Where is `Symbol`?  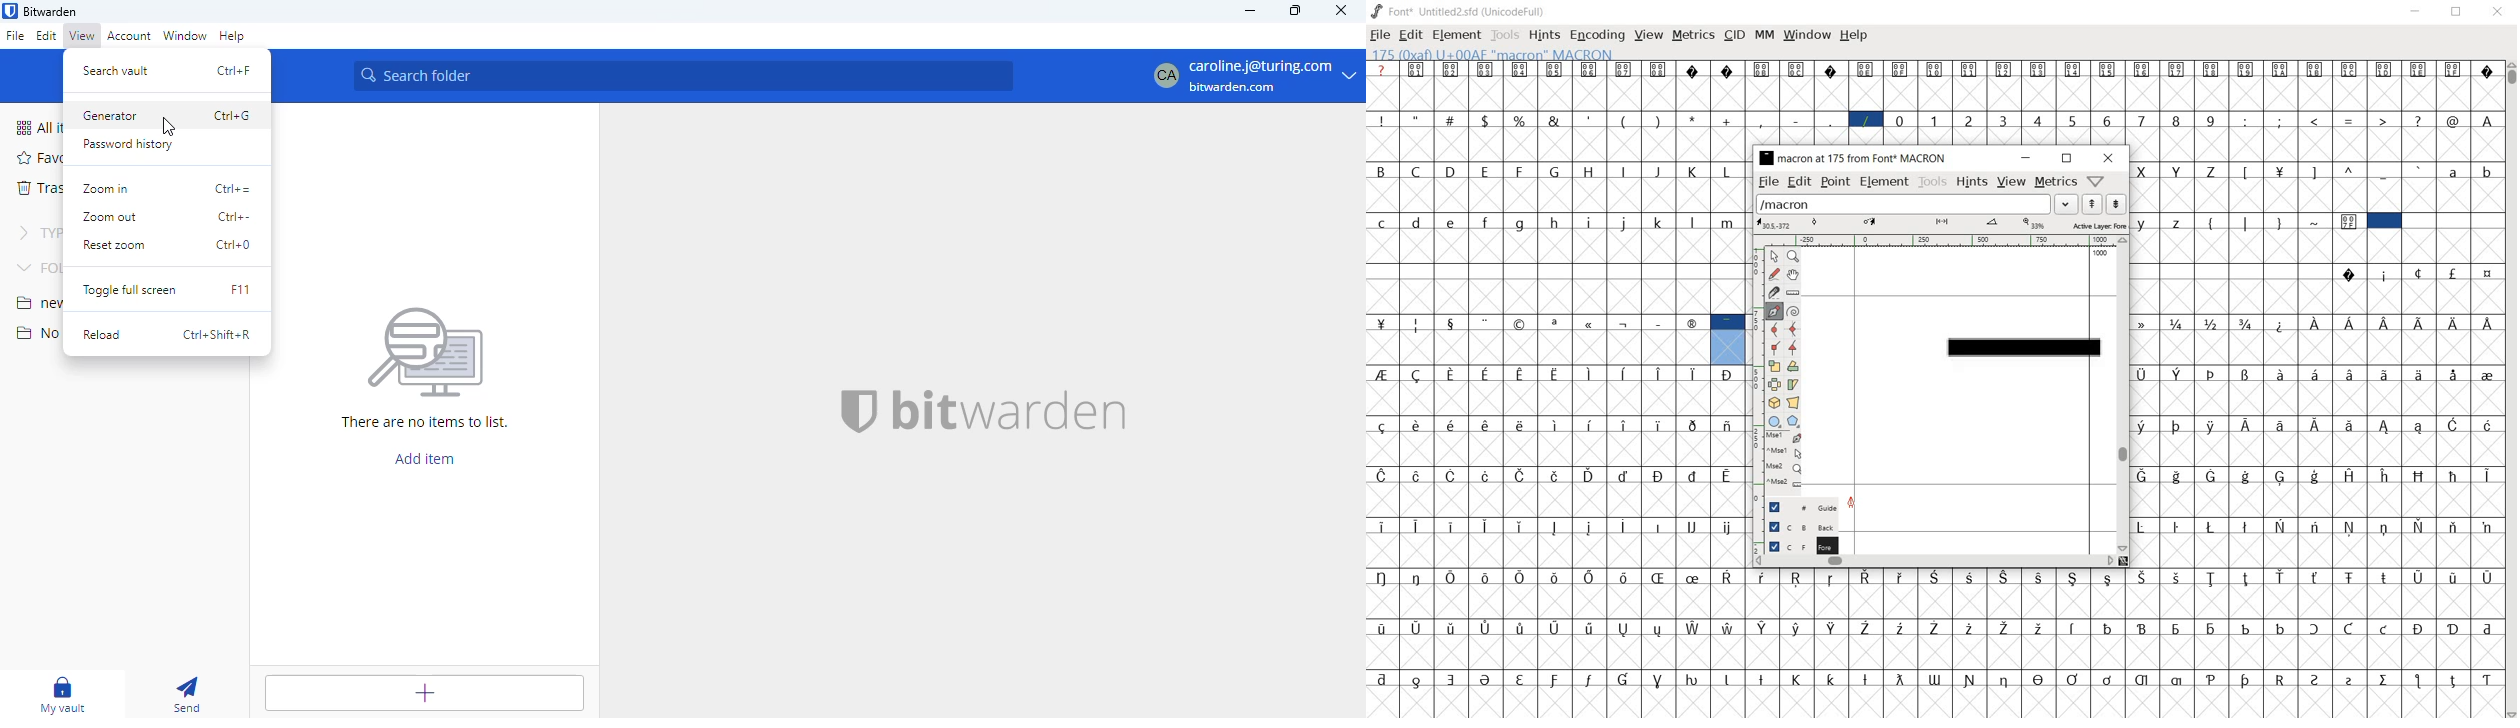 Symbol is located at coordinates (1624, 69).